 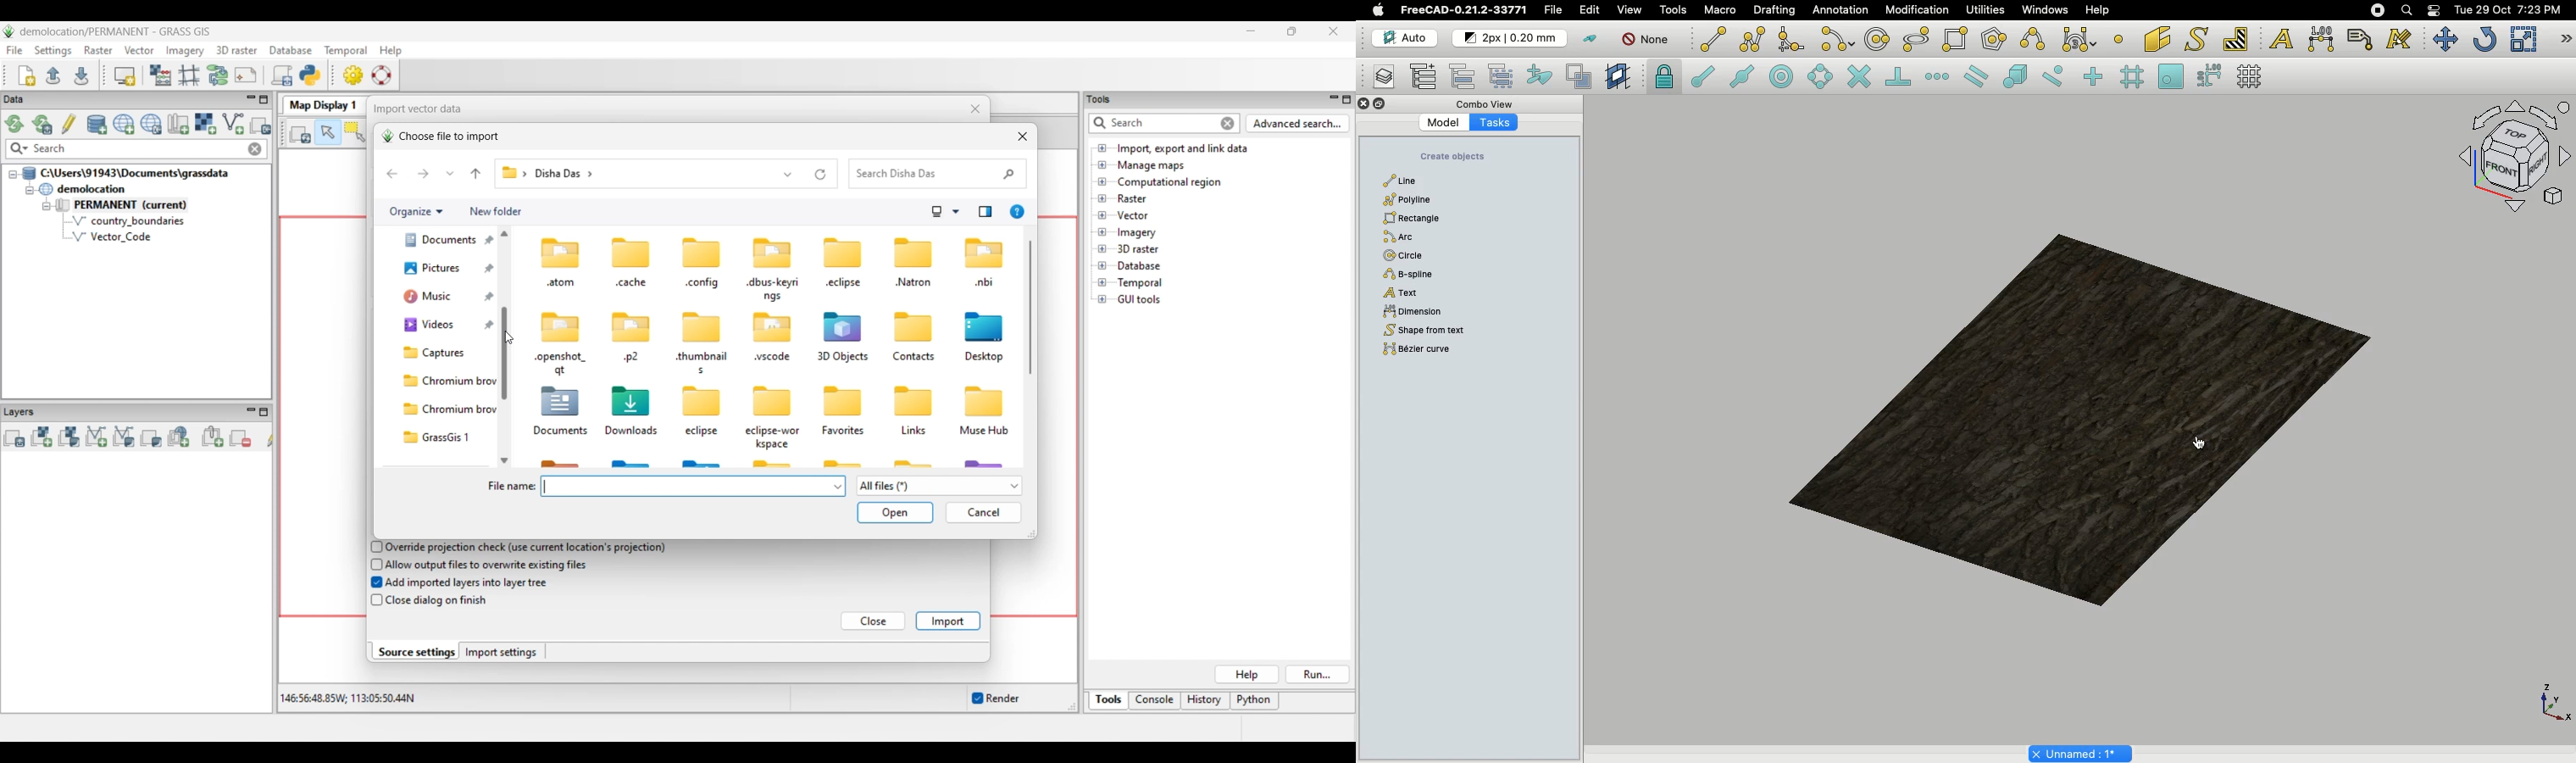 I want to click on Snap near, so click(x=2052, y=77).